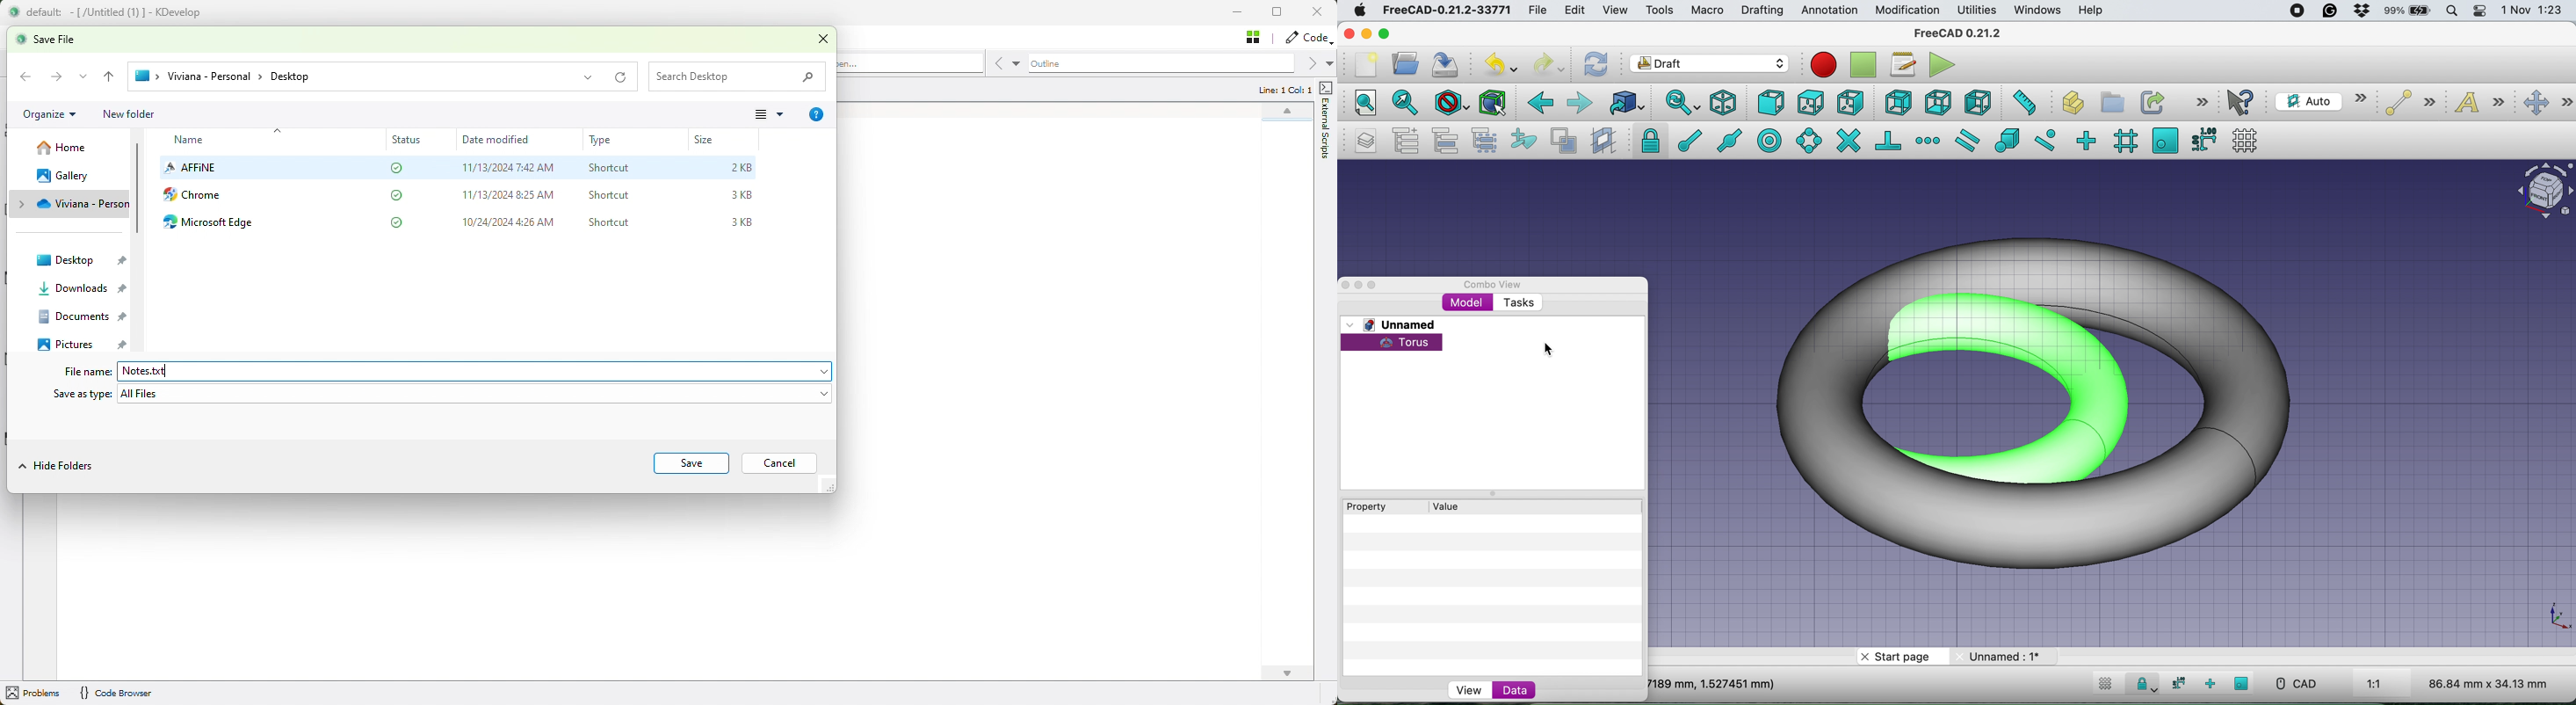 Image resolution: width=2576 pixels, height=728 pixels. Describe the element at coordinates (2005, 656) in the screenshot. I see `unnamed: 1*` at that location.